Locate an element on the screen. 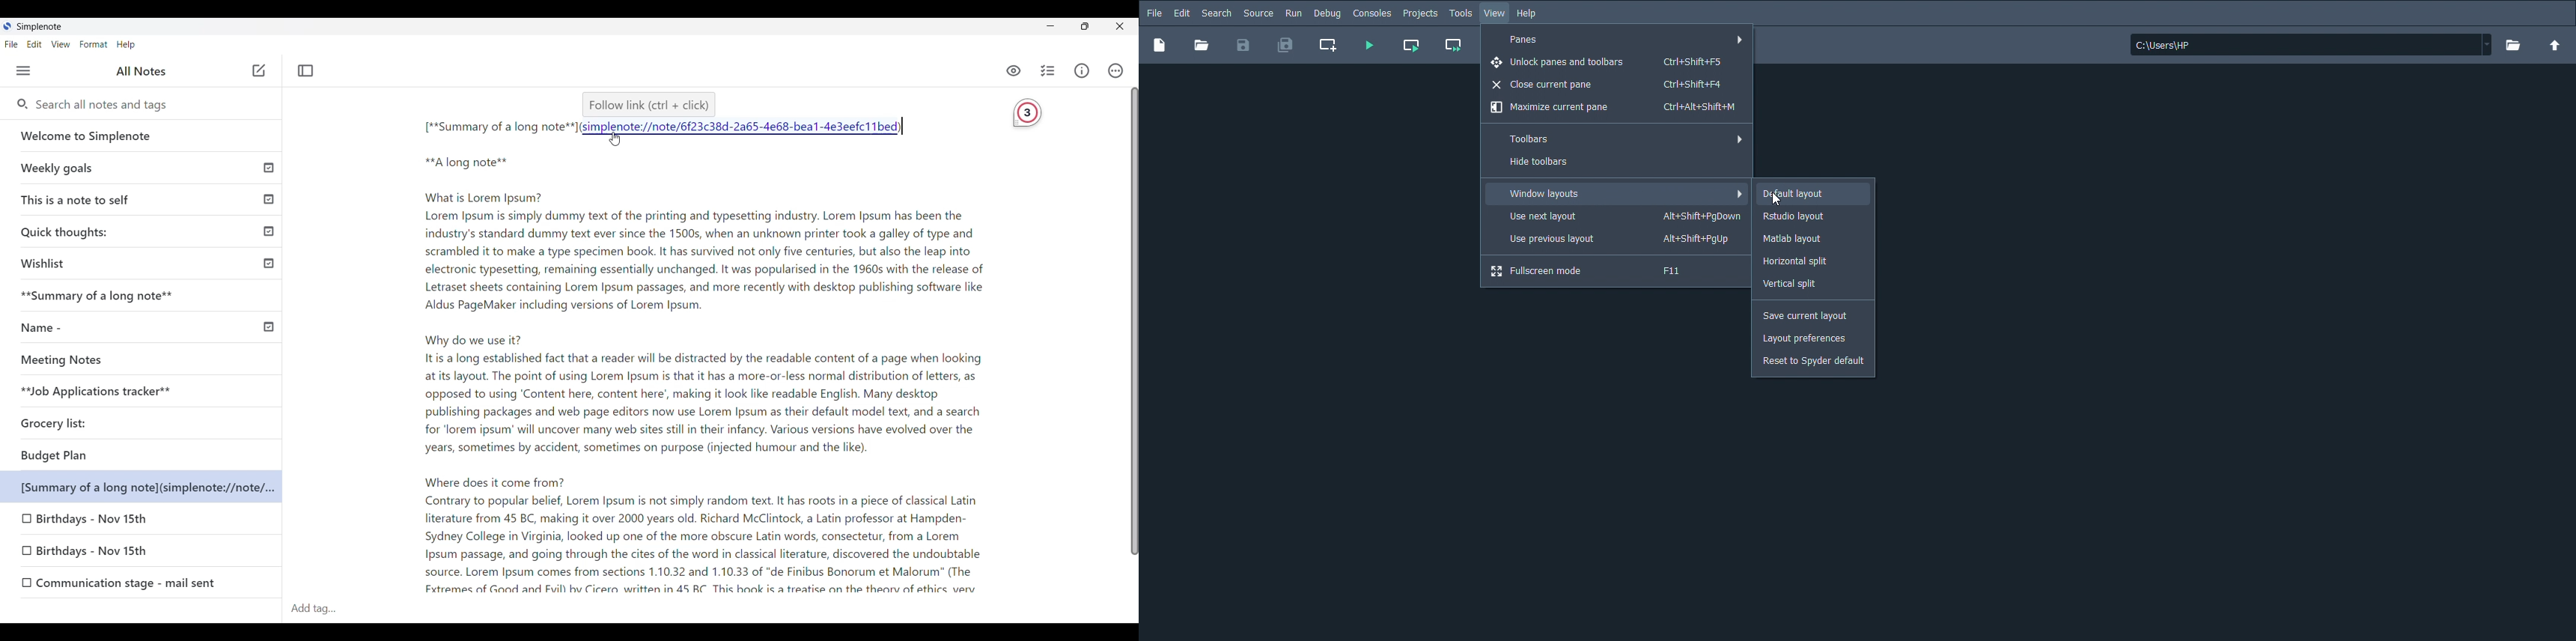 The image size is (2576, 644). Cursor is located at coordinates (1776, 201).